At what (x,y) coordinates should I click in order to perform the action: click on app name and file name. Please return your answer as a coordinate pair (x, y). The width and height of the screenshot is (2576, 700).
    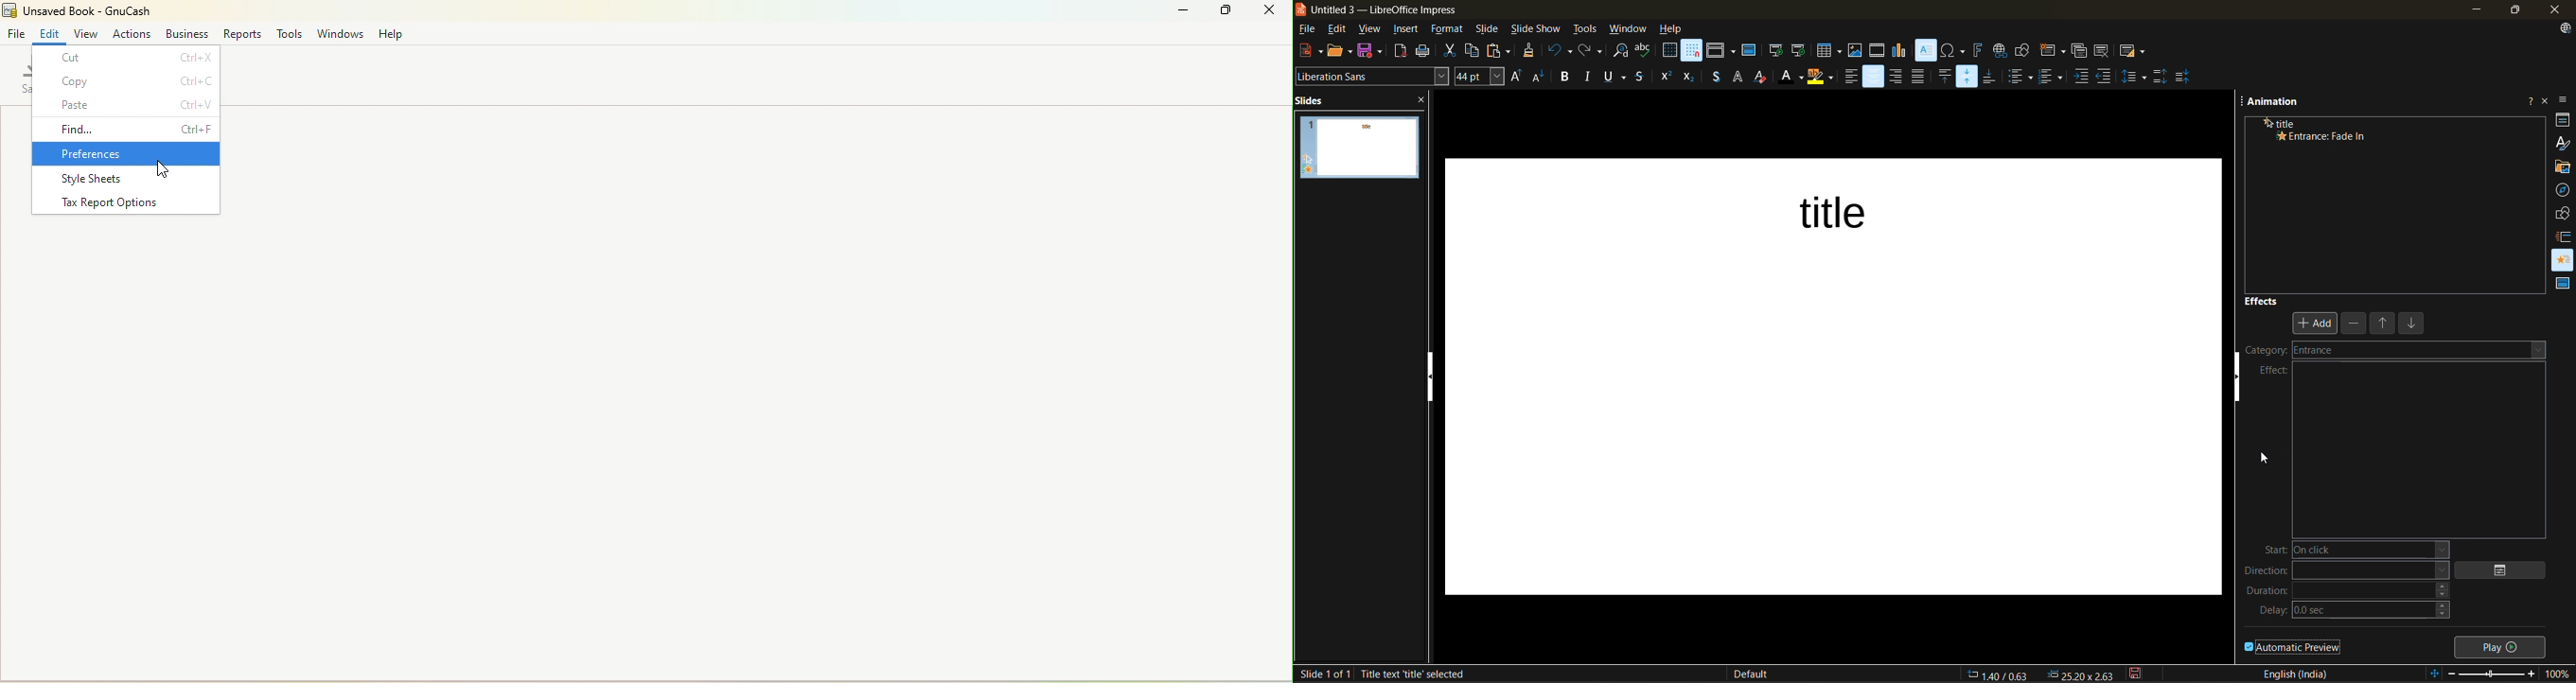
    Looking at the image, I should click on (1385, 10).